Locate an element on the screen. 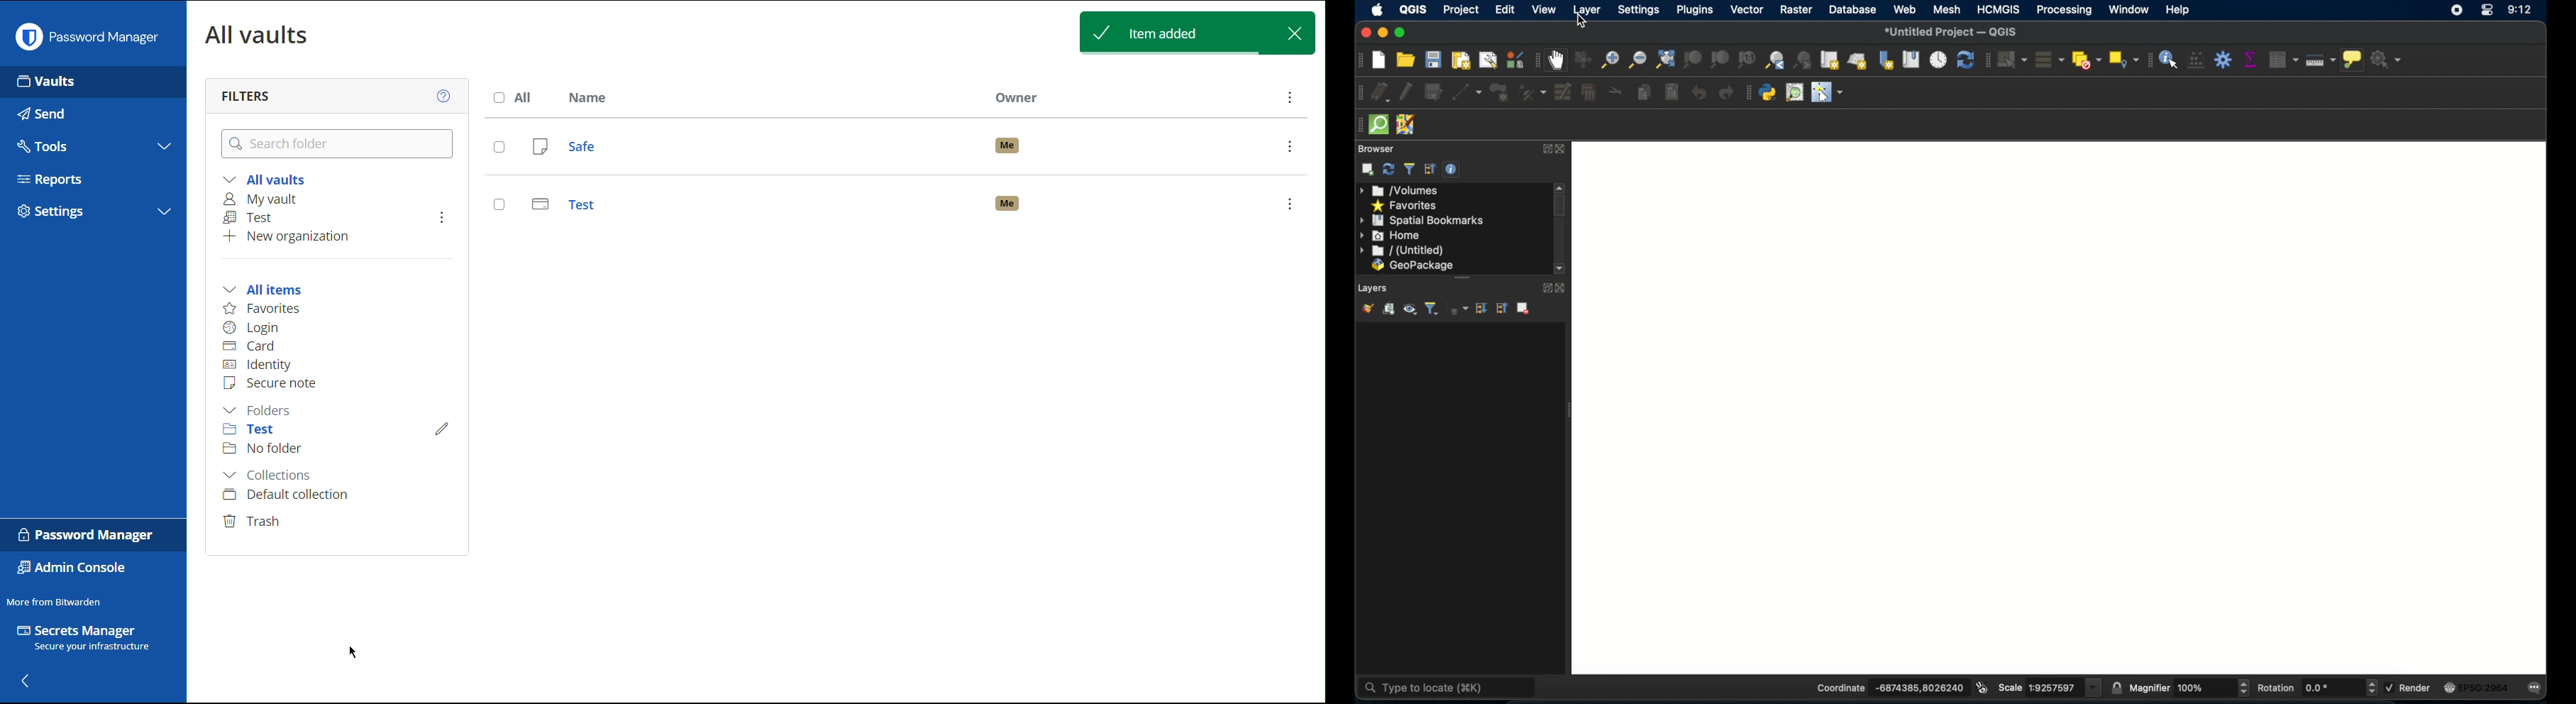  layer is located at coordinates (1585, 9).